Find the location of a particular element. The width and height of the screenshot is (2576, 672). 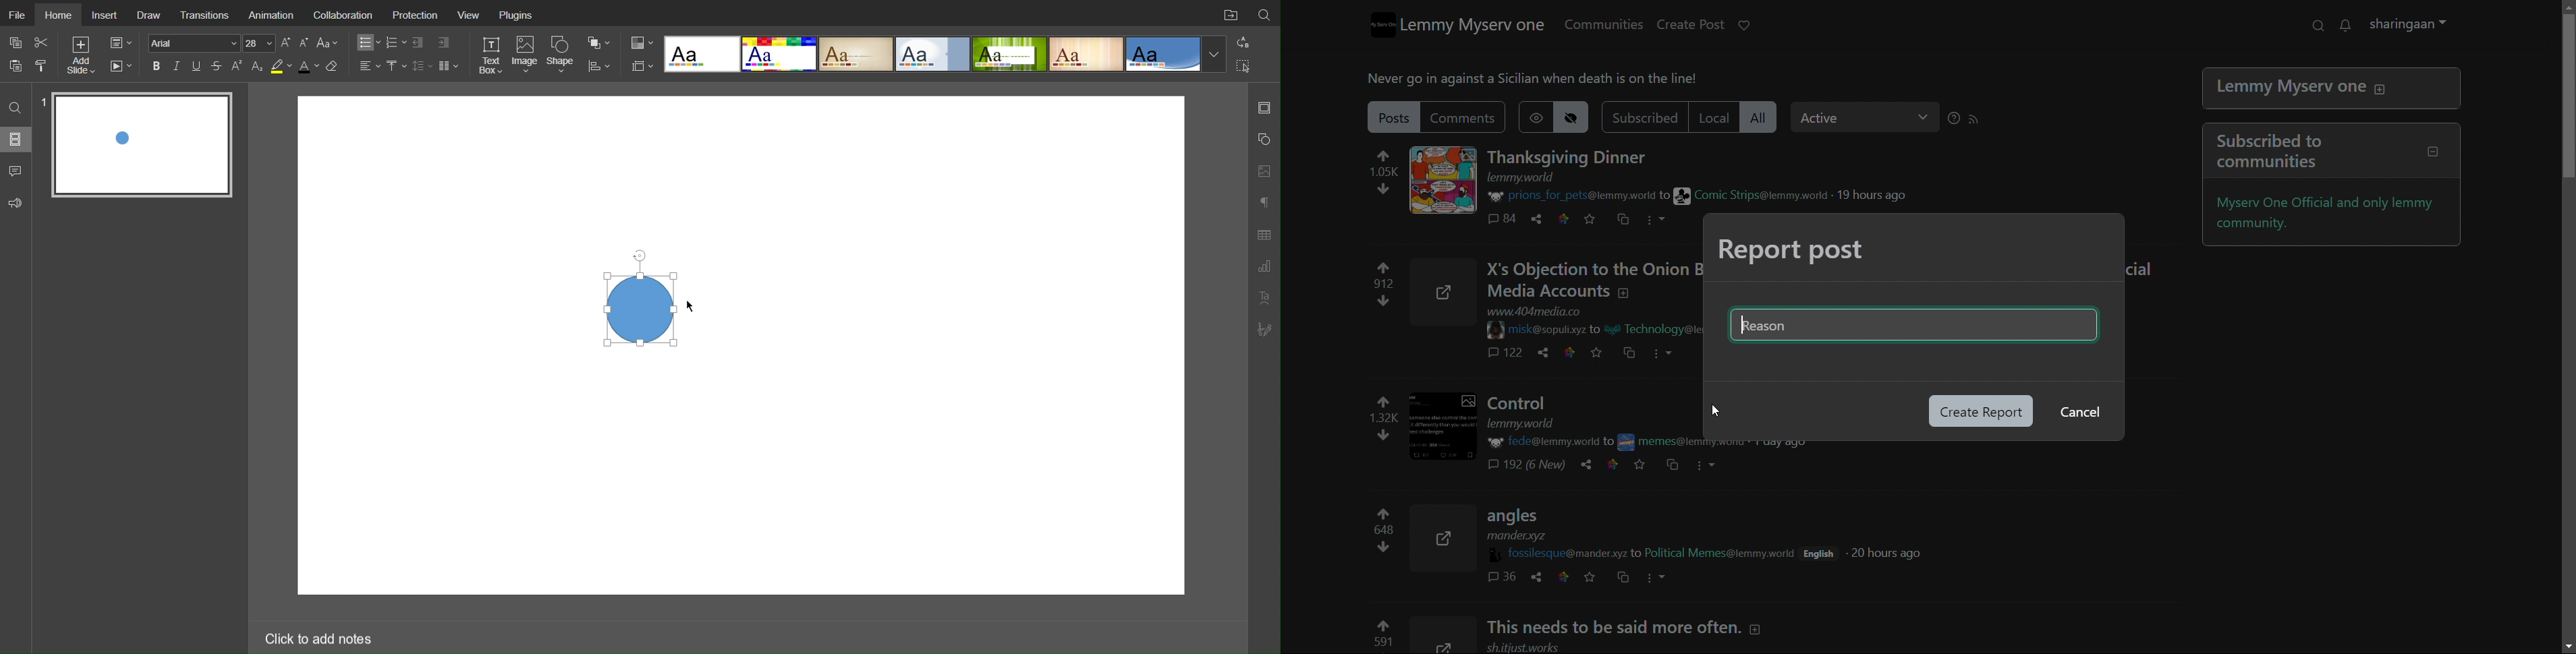

19 hours ago(time of posting) is located at coordinates (1880, 194).